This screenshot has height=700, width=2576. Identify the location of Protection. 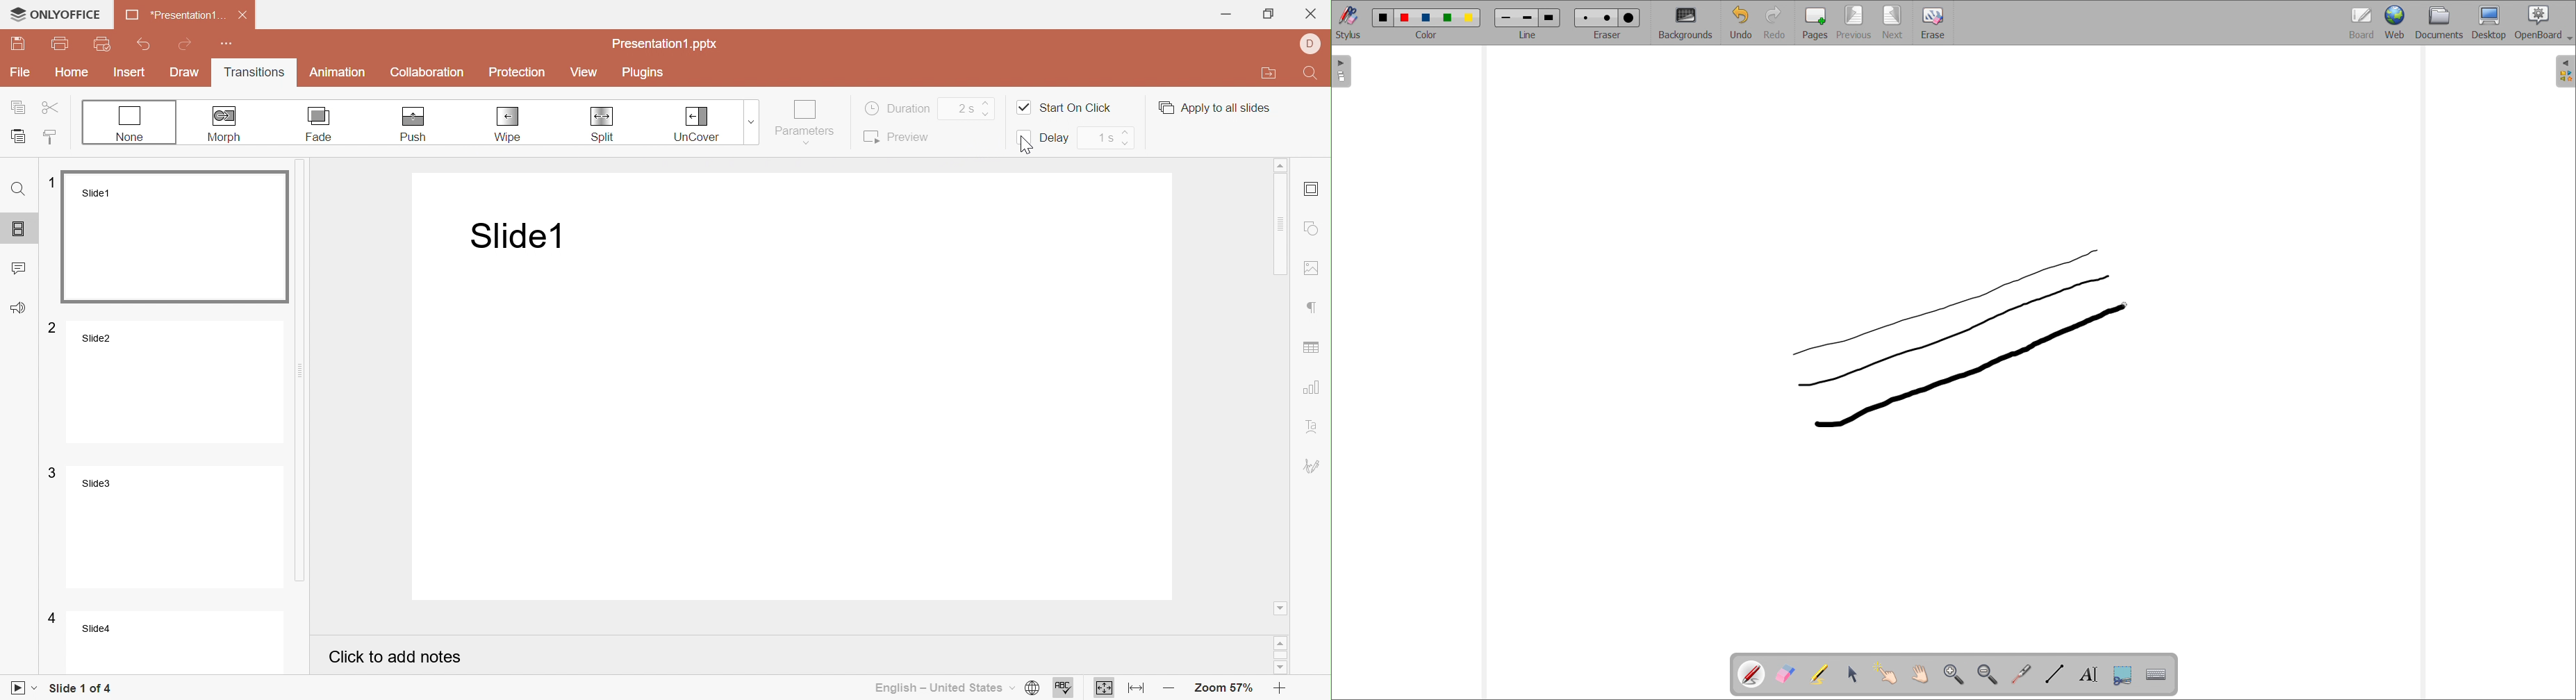
(518, 73).